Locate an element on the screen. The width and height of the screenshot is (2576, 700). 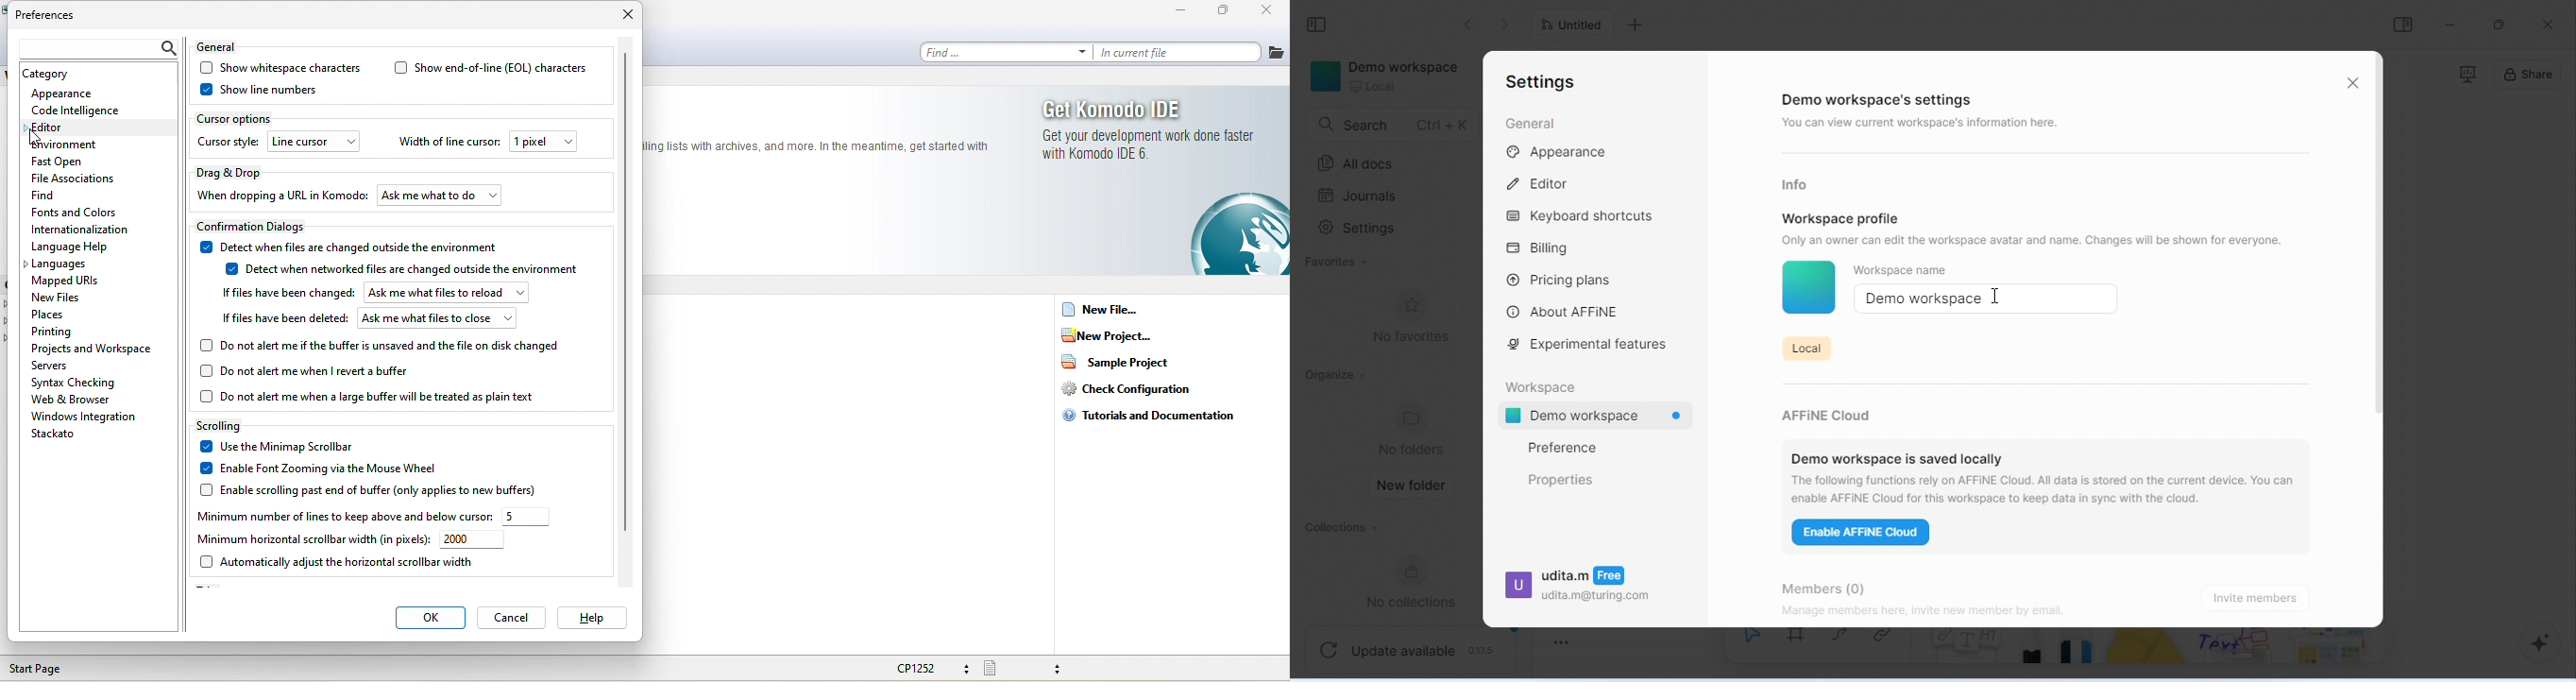
serves is located at coordinates (58, 366).